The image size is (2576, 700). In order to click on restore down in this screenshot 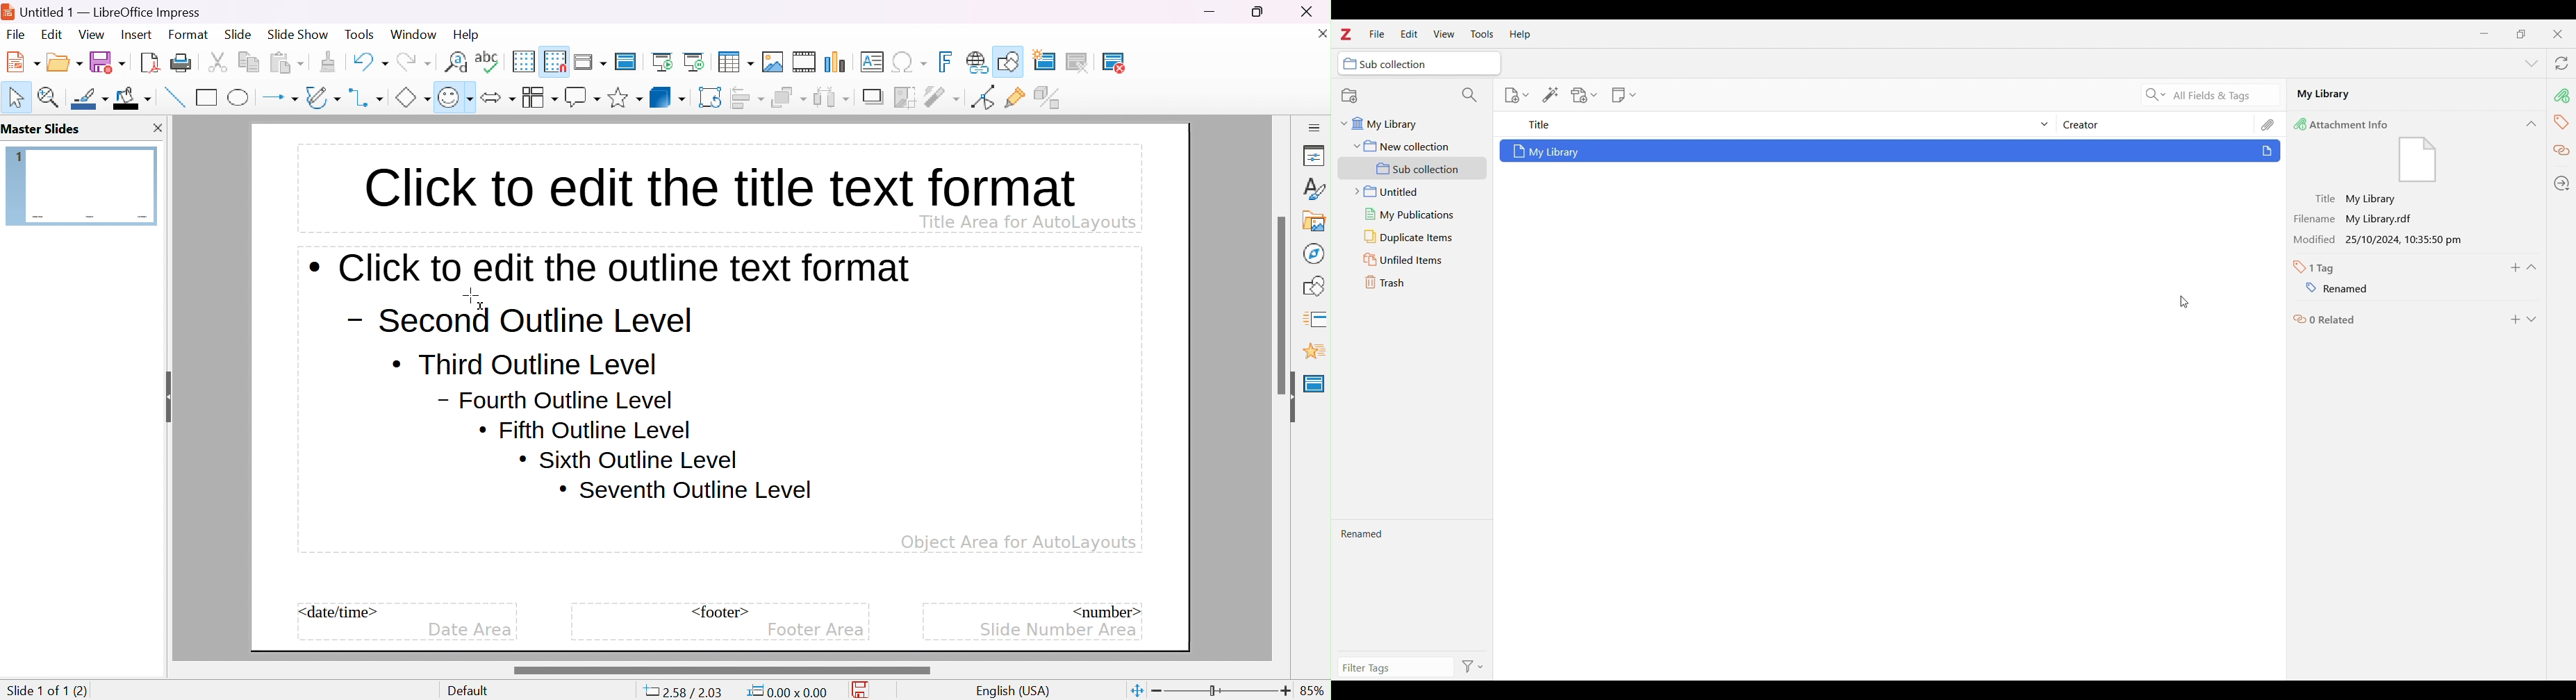, I will do `click(1258, 11)`.